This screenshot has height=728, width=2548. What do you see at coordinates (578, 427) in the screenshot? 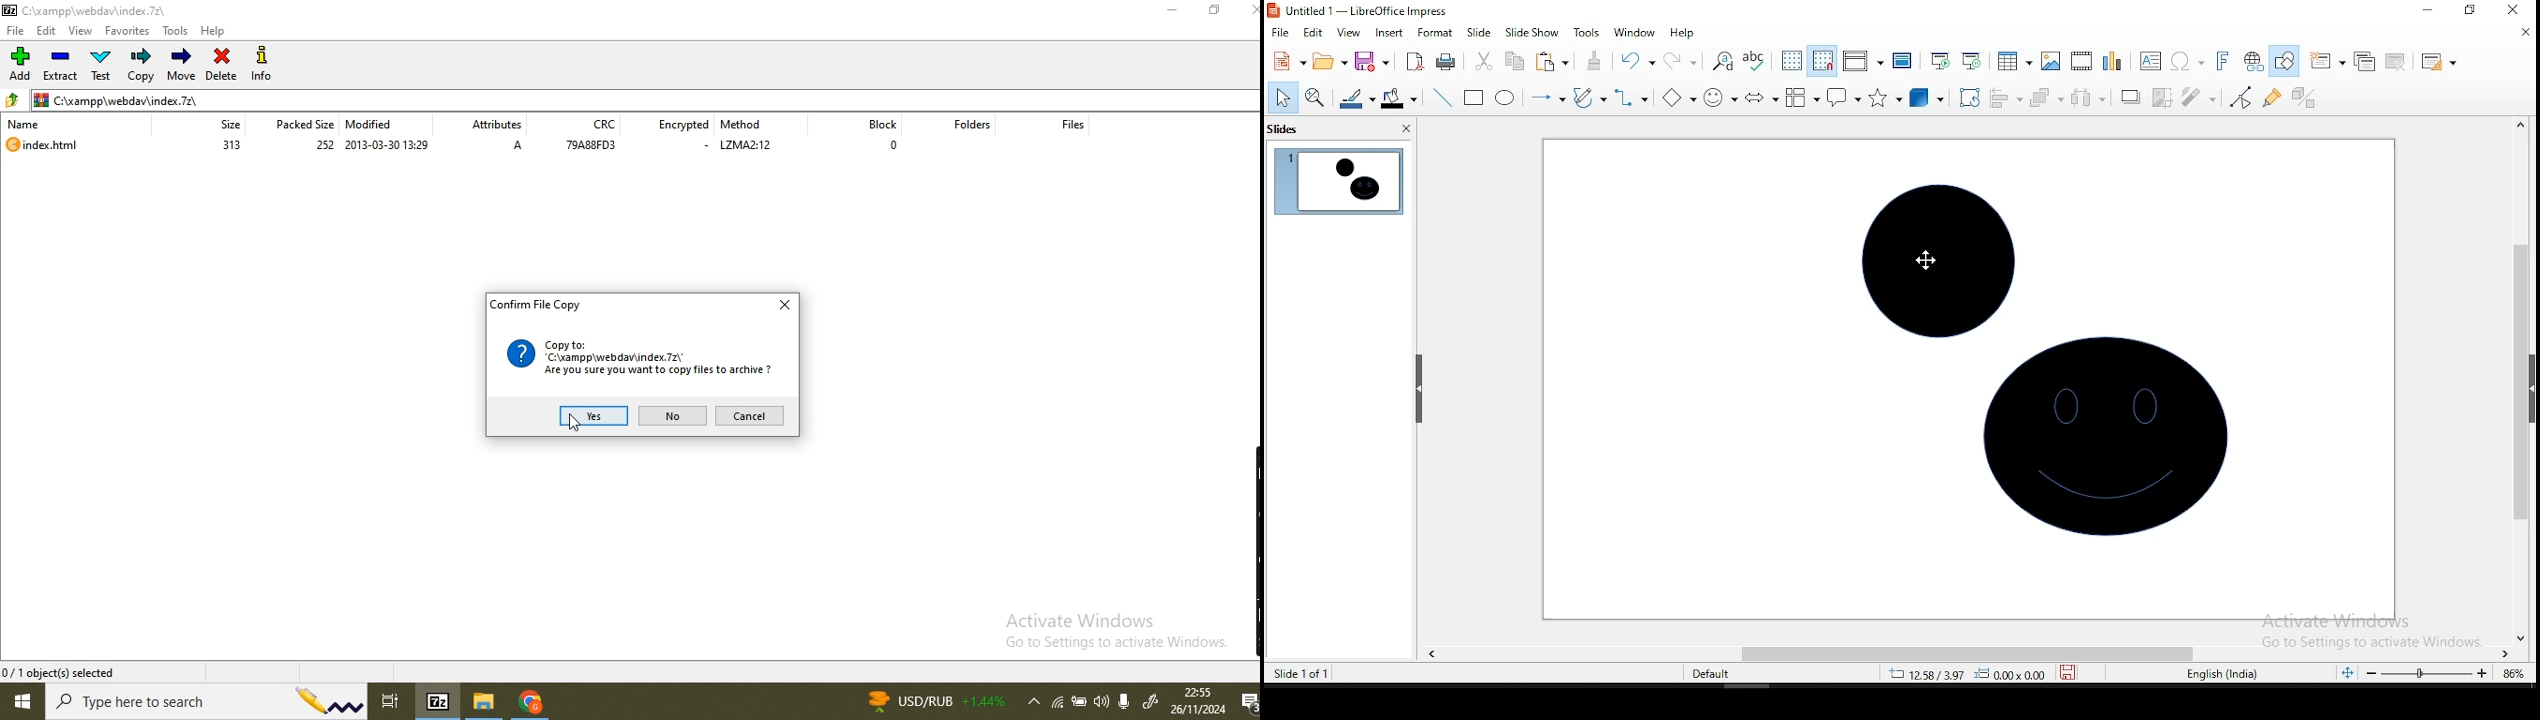
I see `Pointer` at bounding box center [578, 427].